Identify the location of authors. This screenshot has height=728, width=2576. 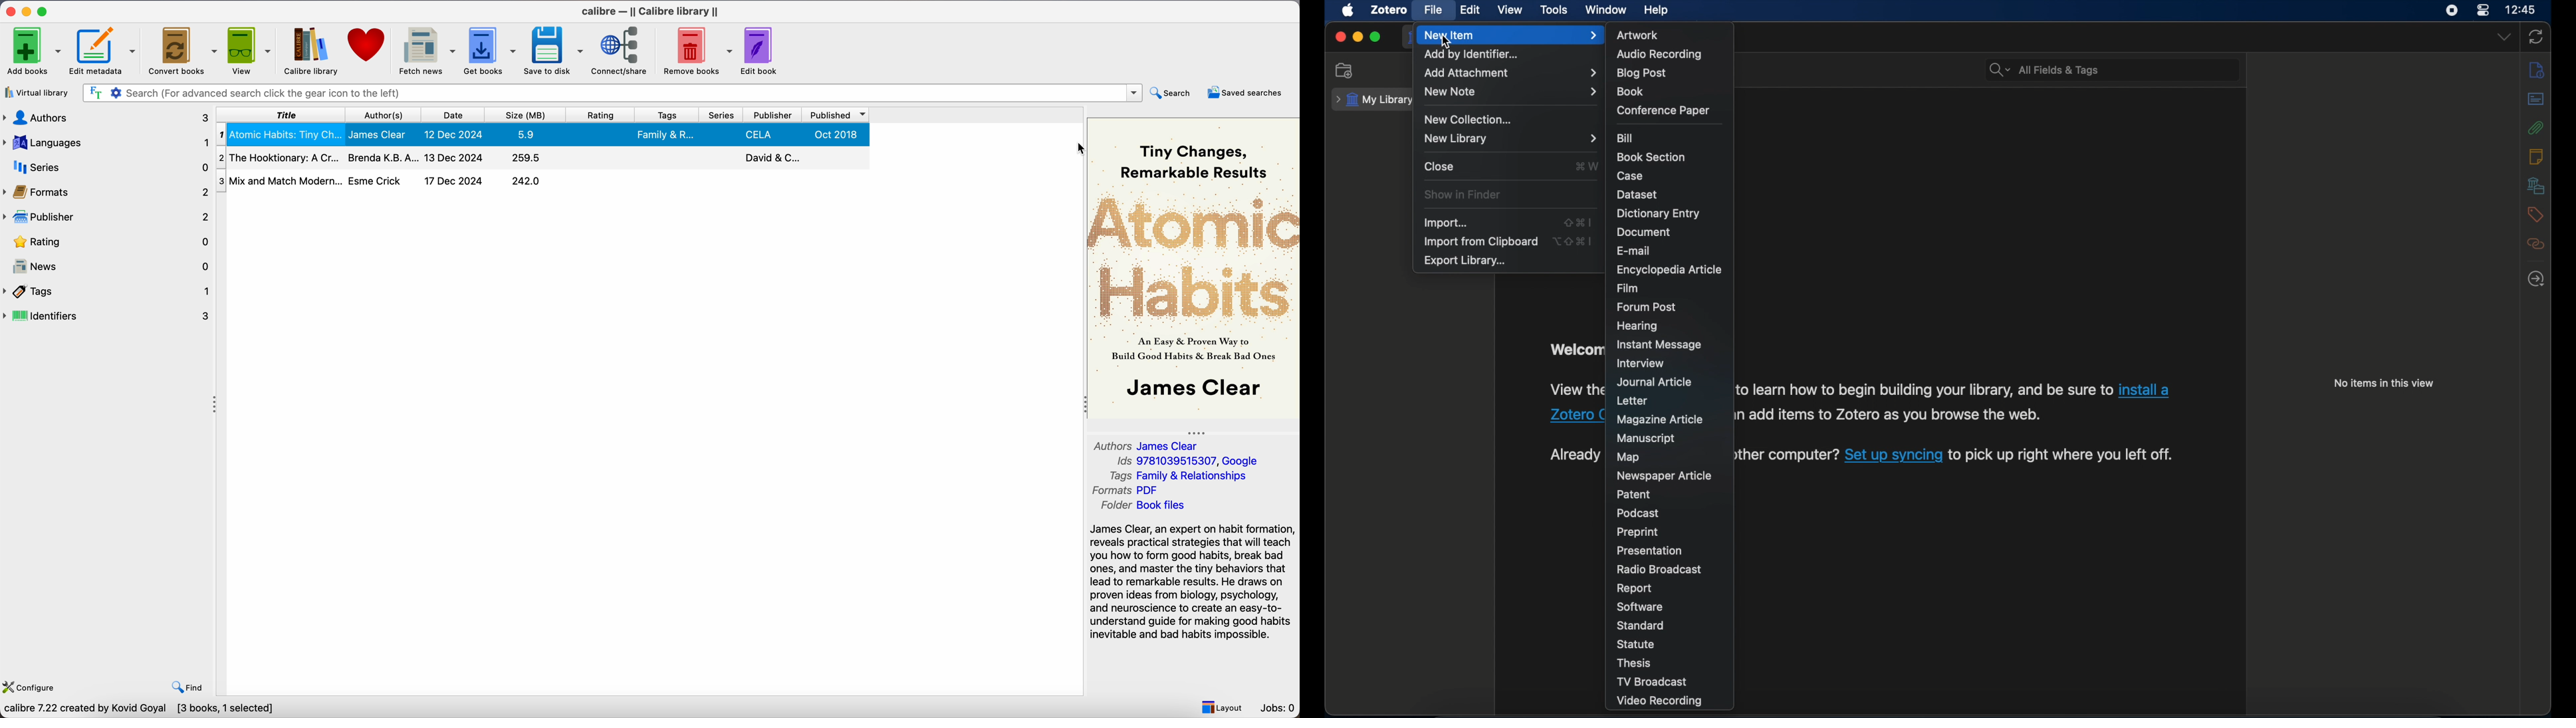
(107, 117).